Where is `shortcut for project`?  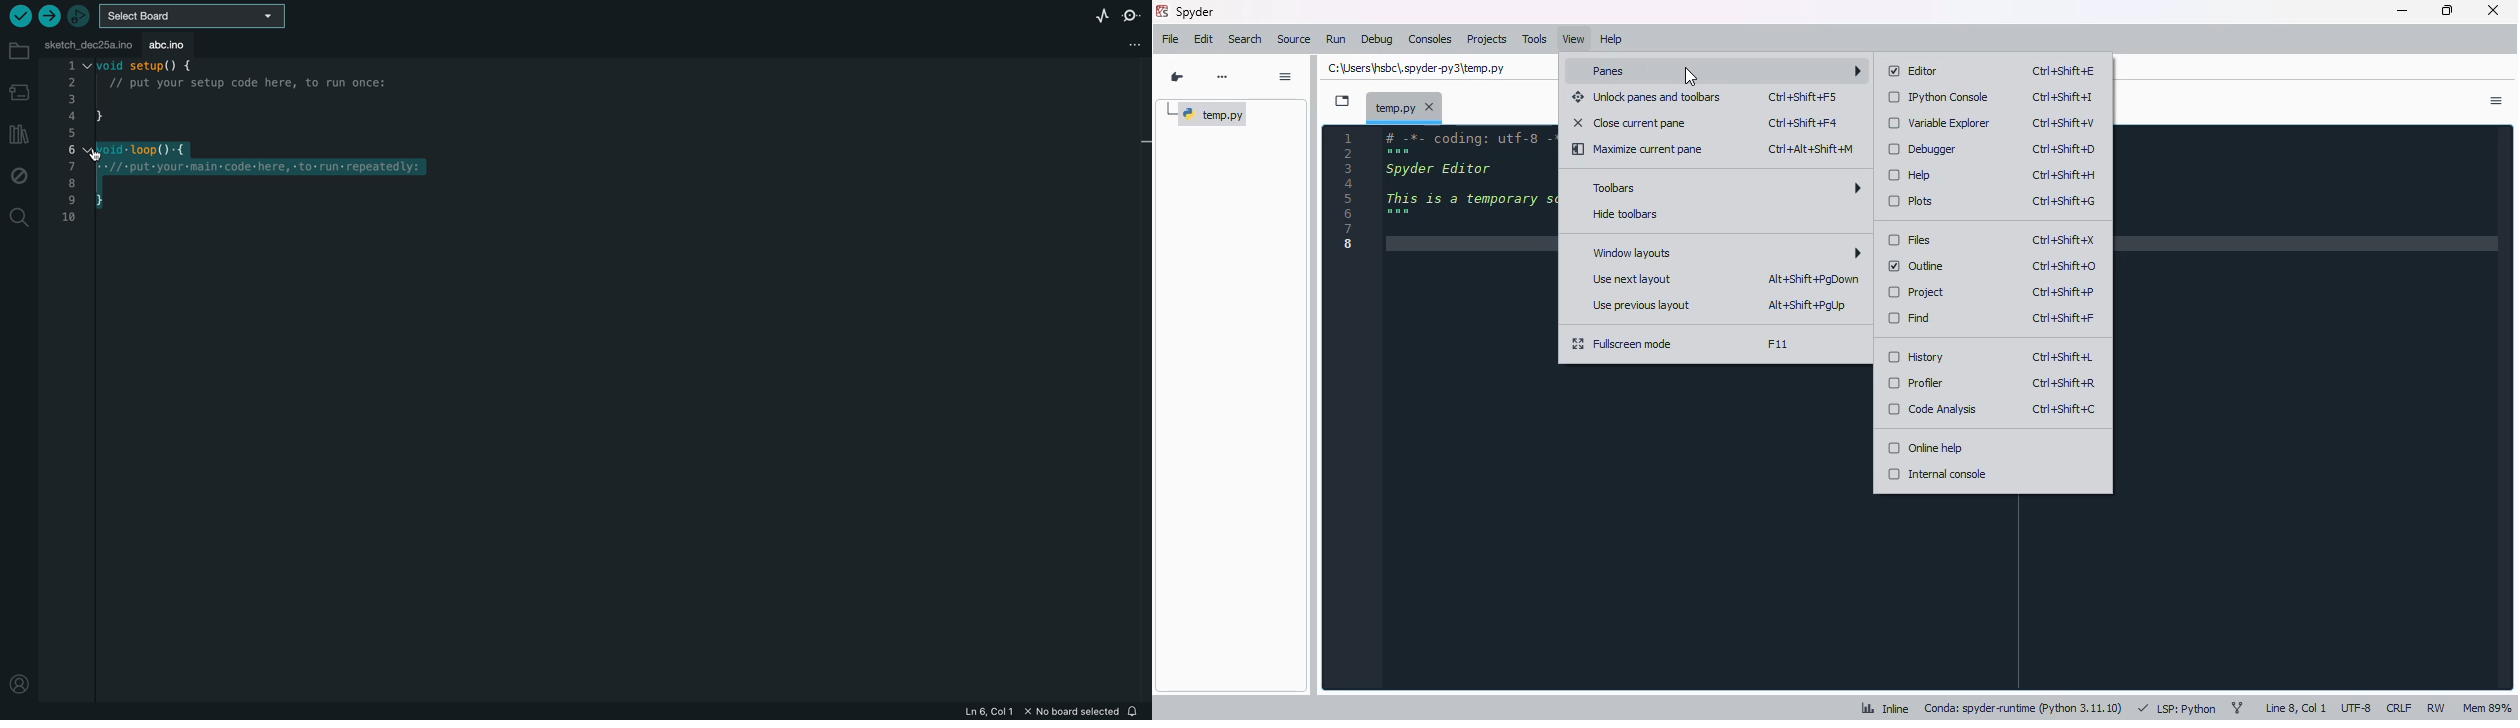 shortcut for project is located at coordinates (2064, 292).